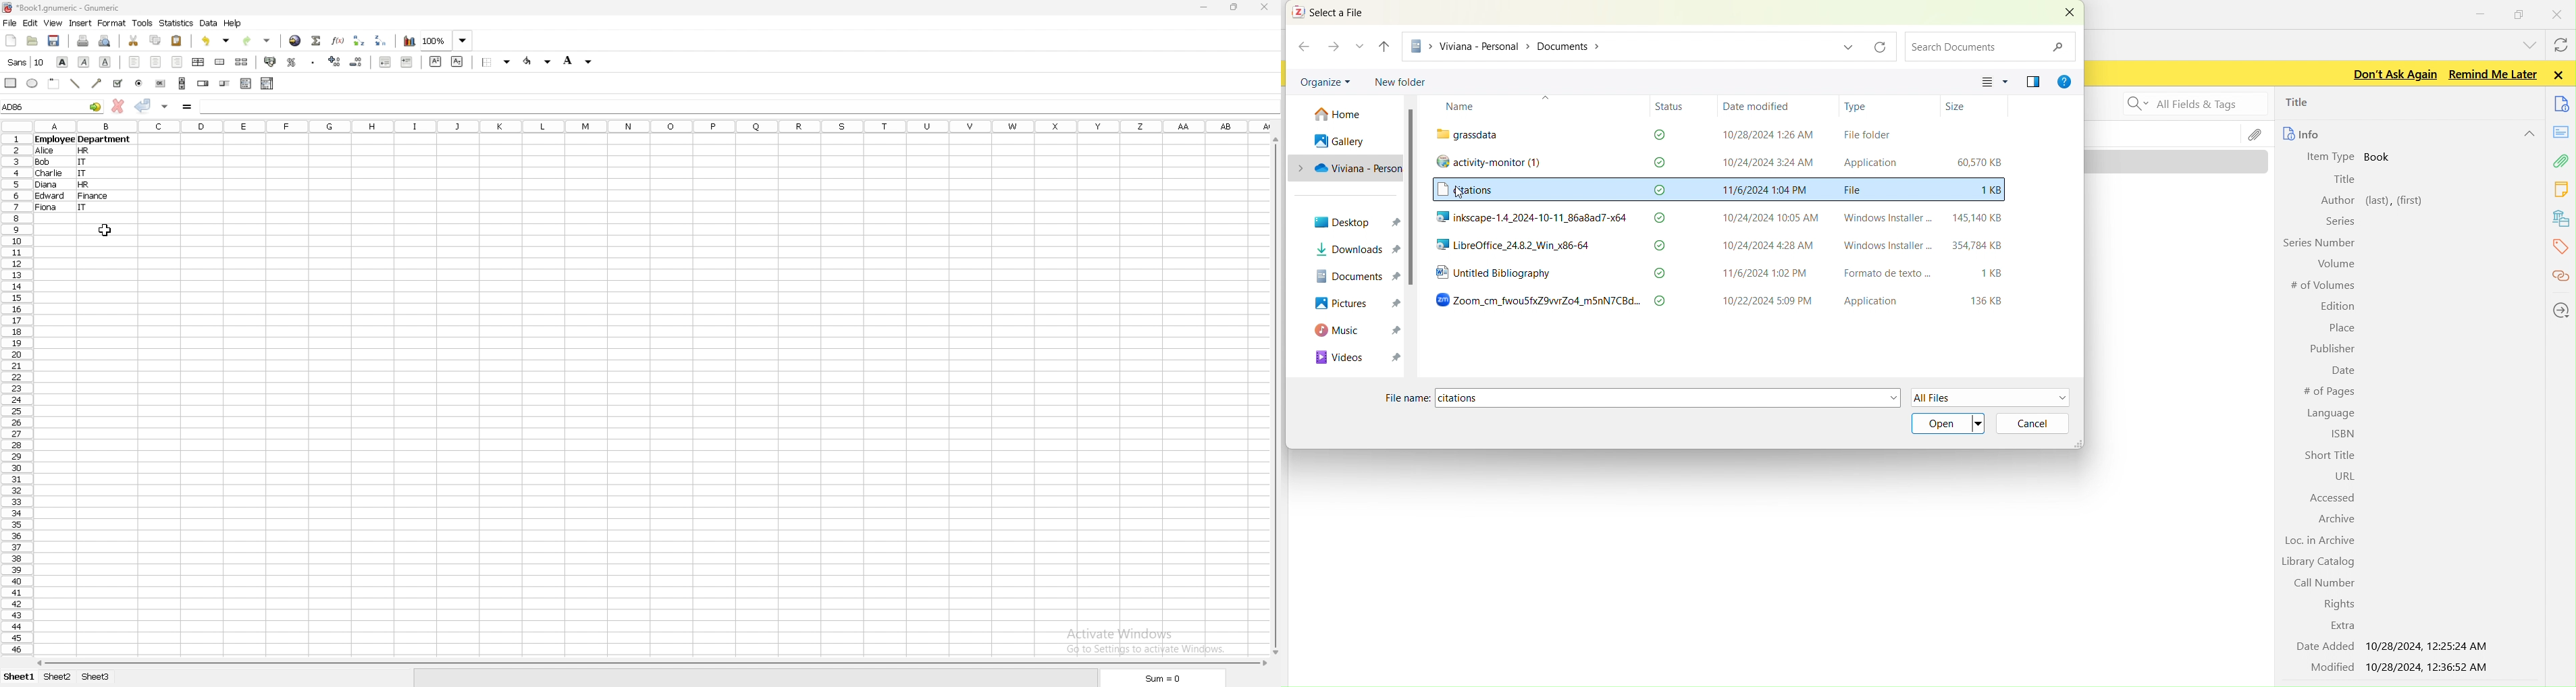 The image size is (2576, 700). I want to click on desktop, so click(1346, 223).